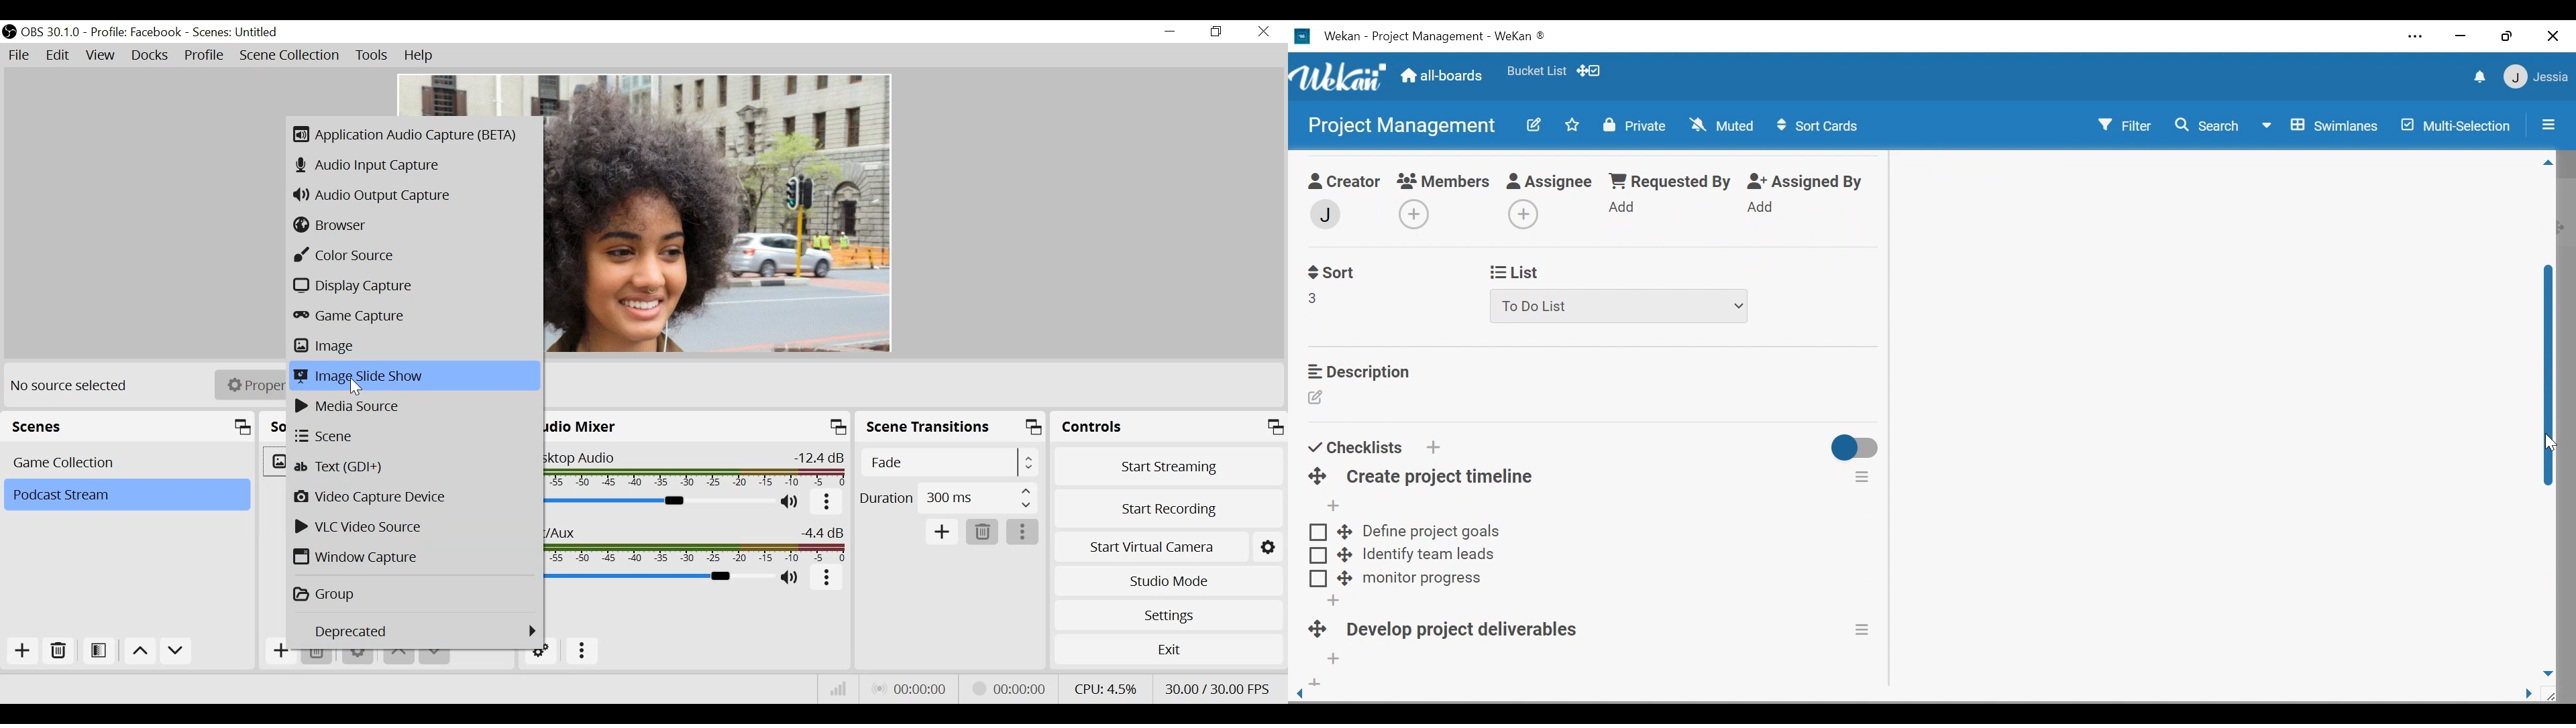 The image size is (2576, 728). I want to click on Restore, so click(1218, 32).